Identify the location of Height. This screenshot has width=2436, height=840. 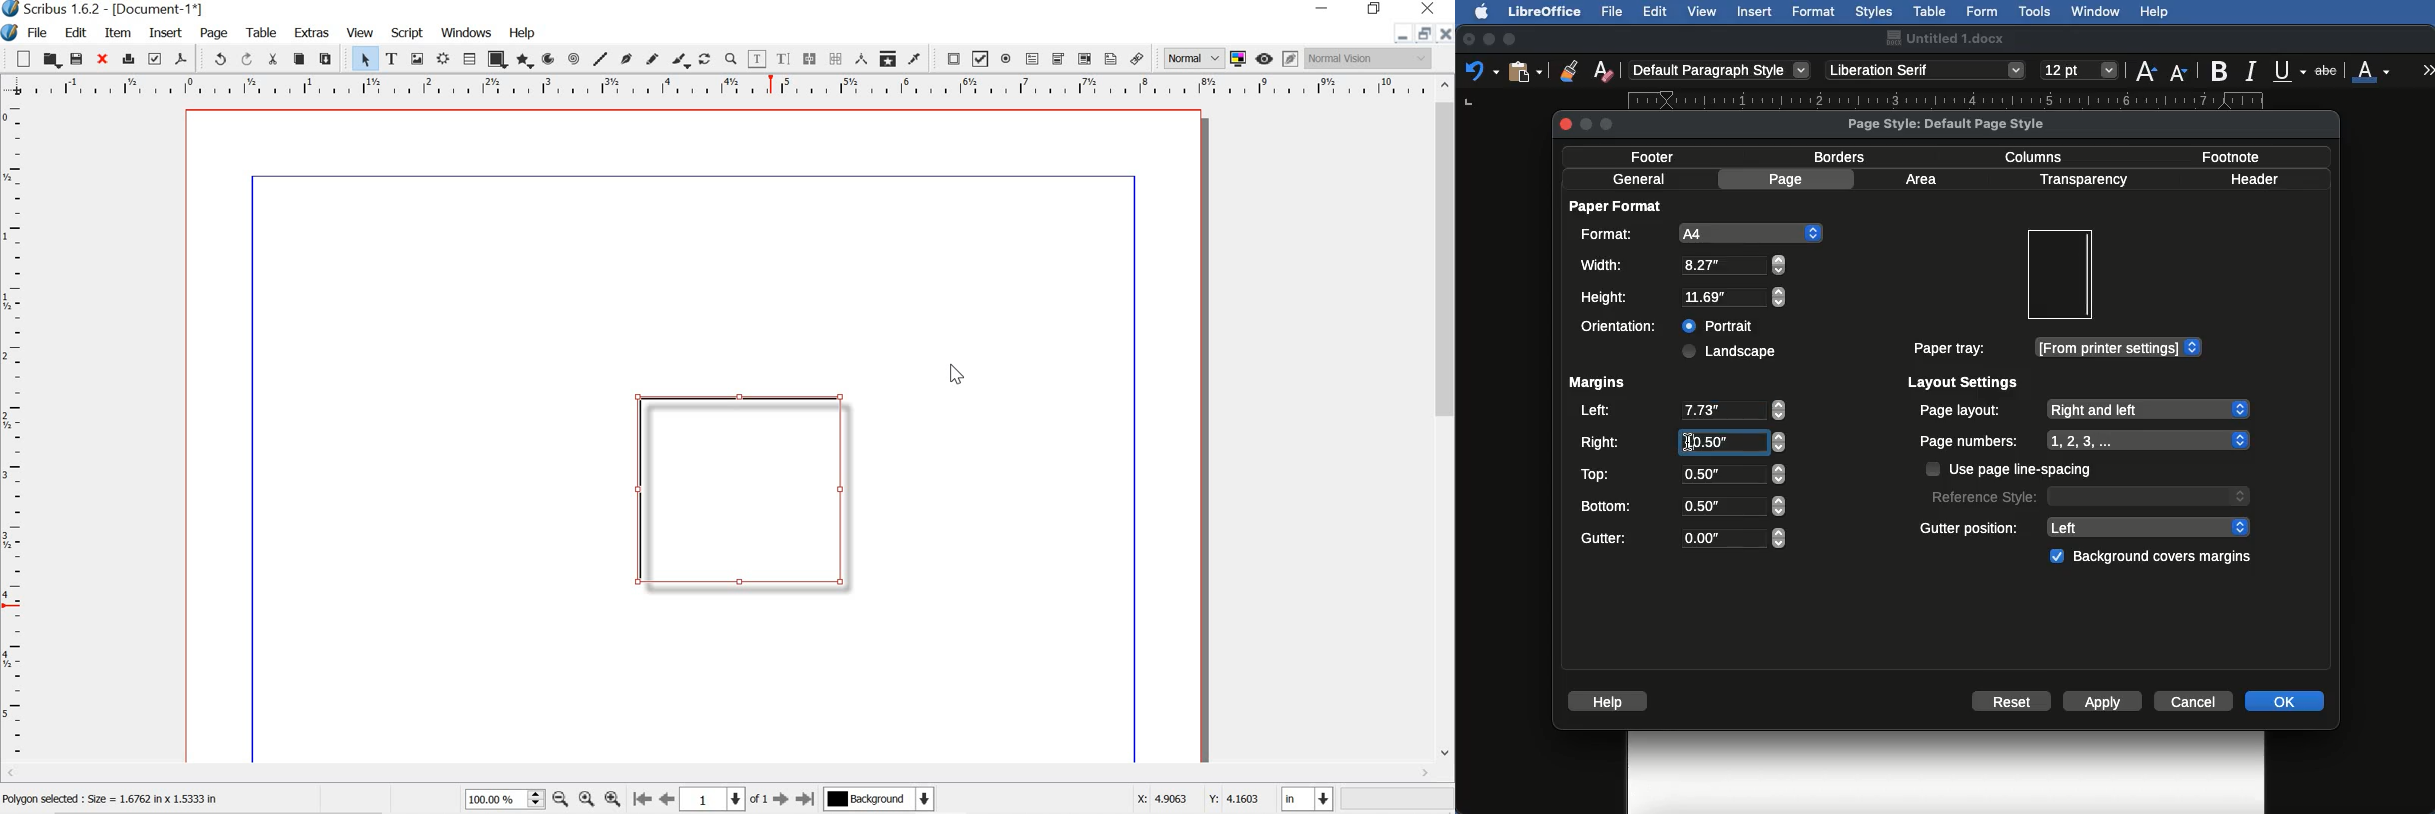
(1684, 298).